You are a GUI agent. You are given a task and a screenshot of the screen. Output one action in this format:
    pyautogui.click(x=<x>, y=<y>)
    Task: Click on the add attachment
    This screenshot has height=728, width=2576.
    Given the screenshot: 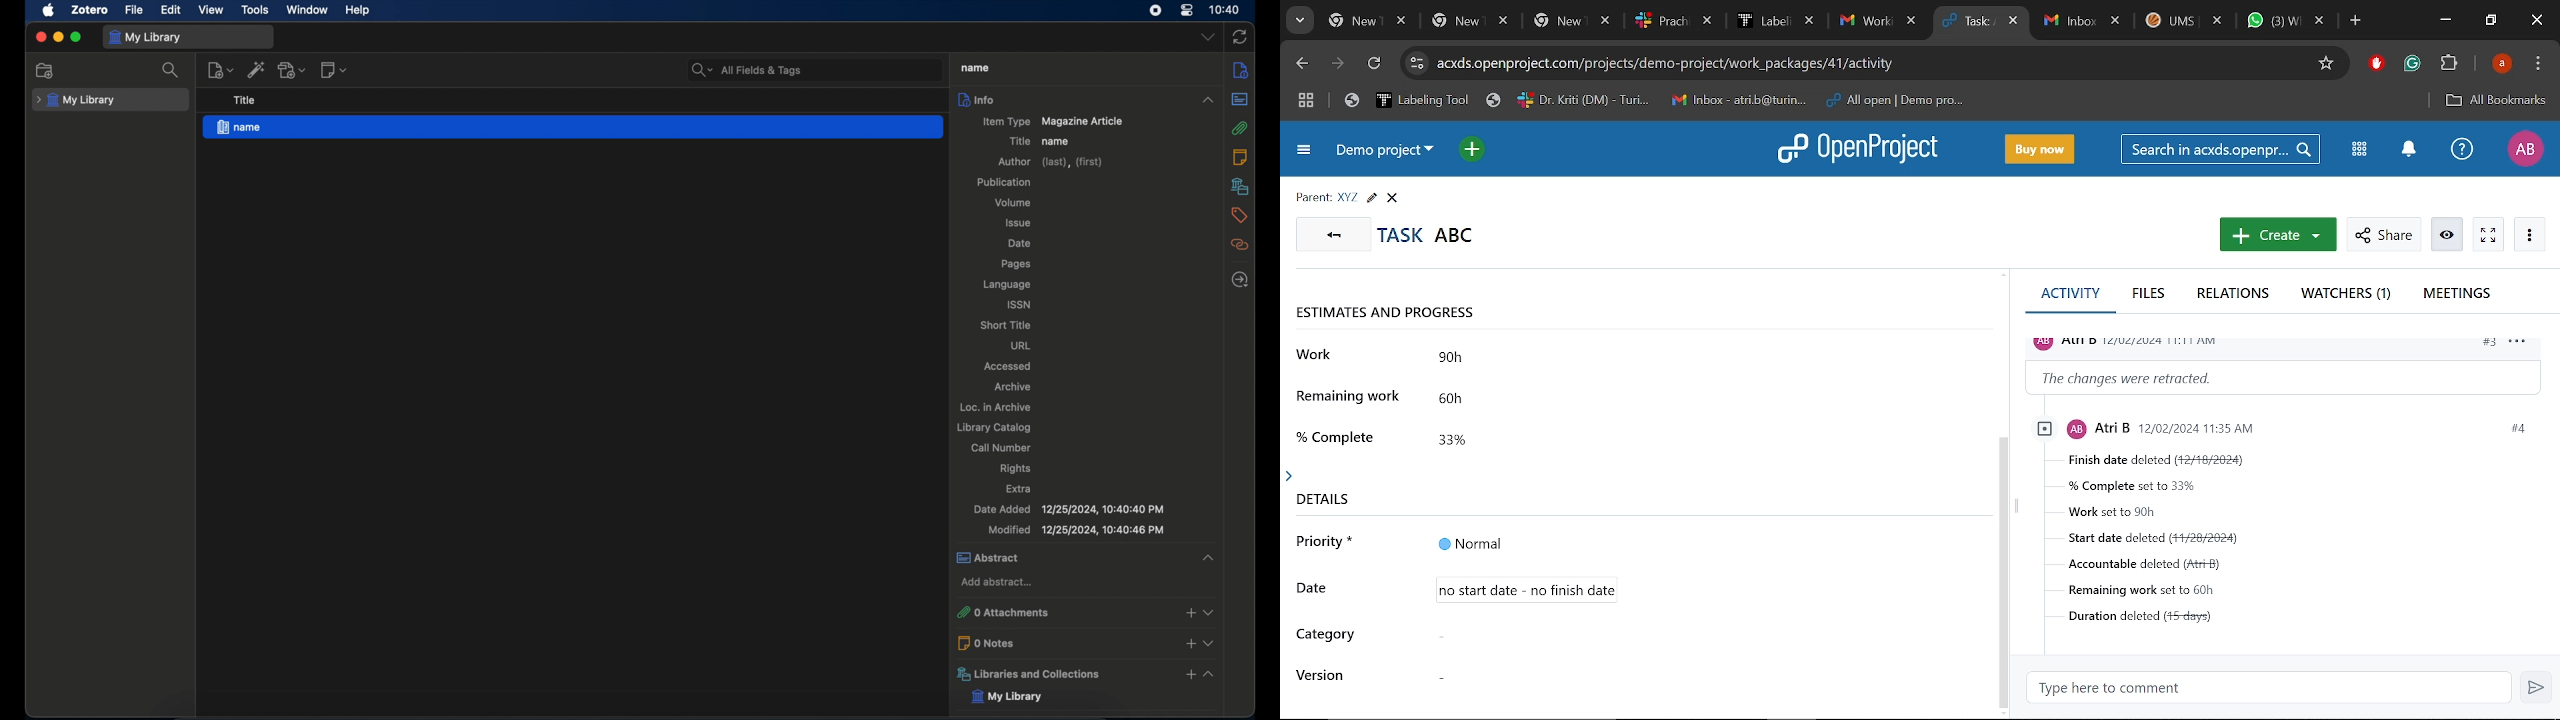 What is the action you would take?
    pyautogui.click(x=293, y=71)
    